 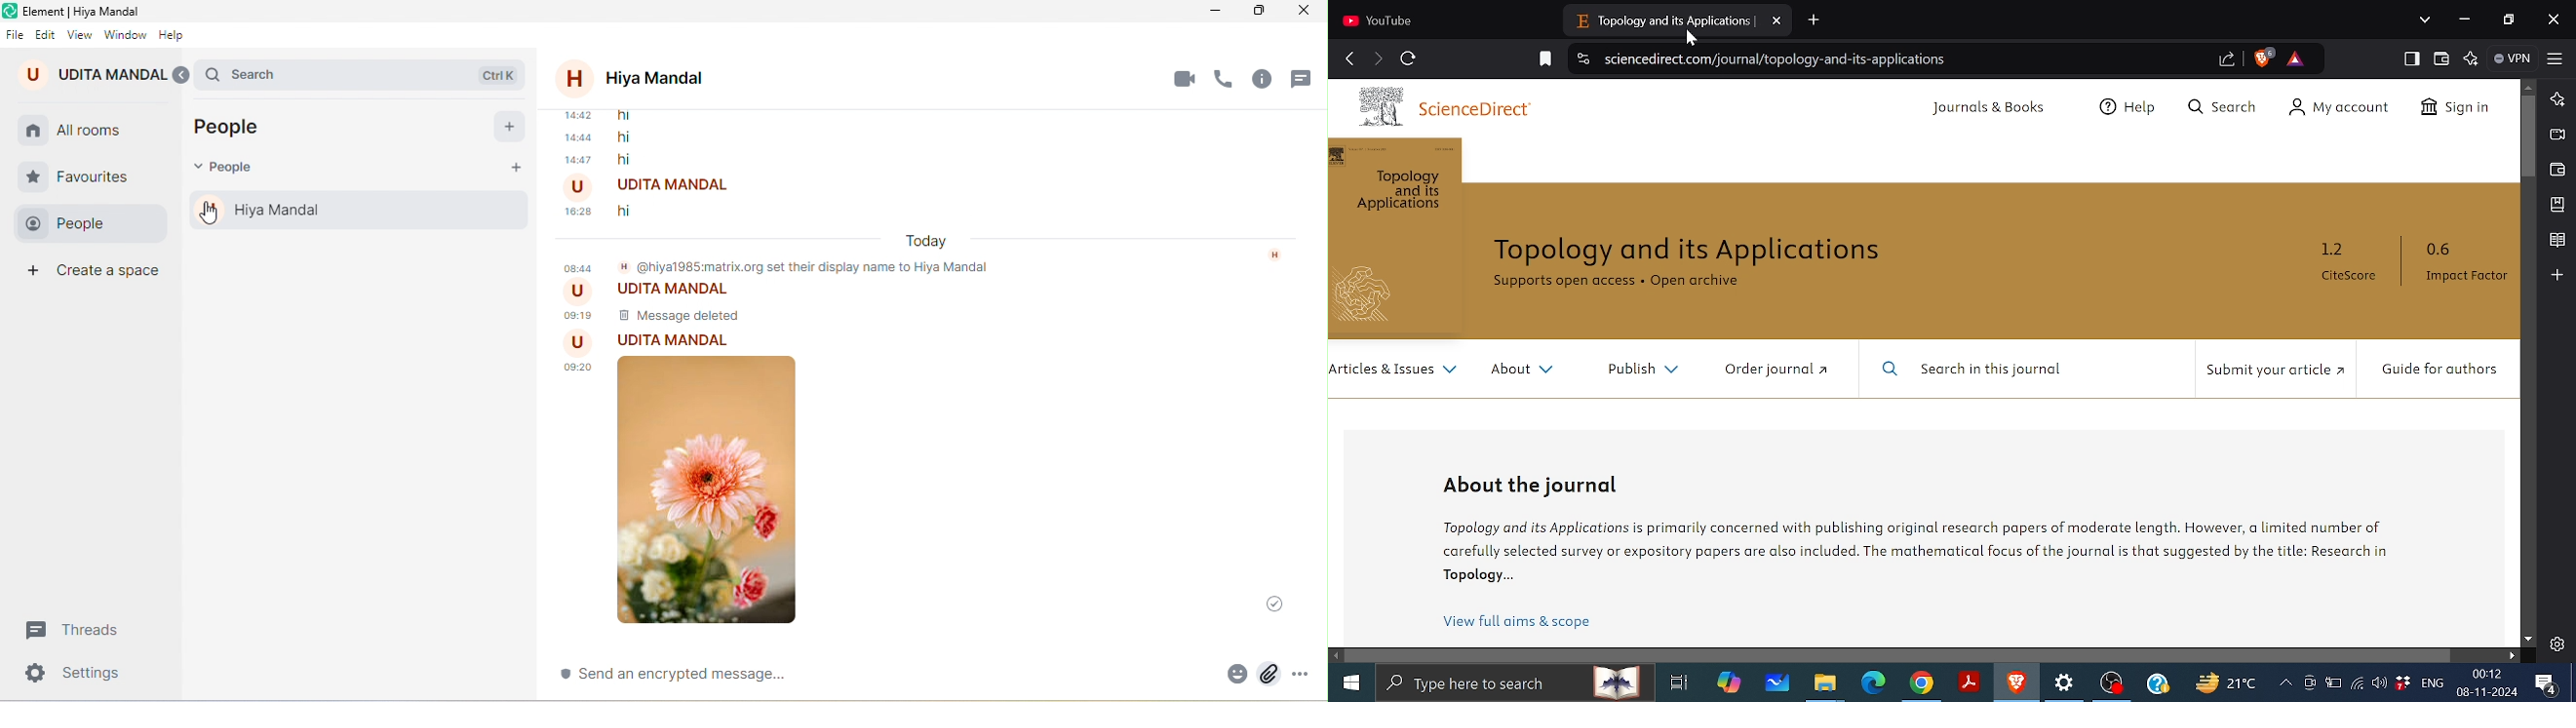 I want to click on home, so click(x=34, y=131).